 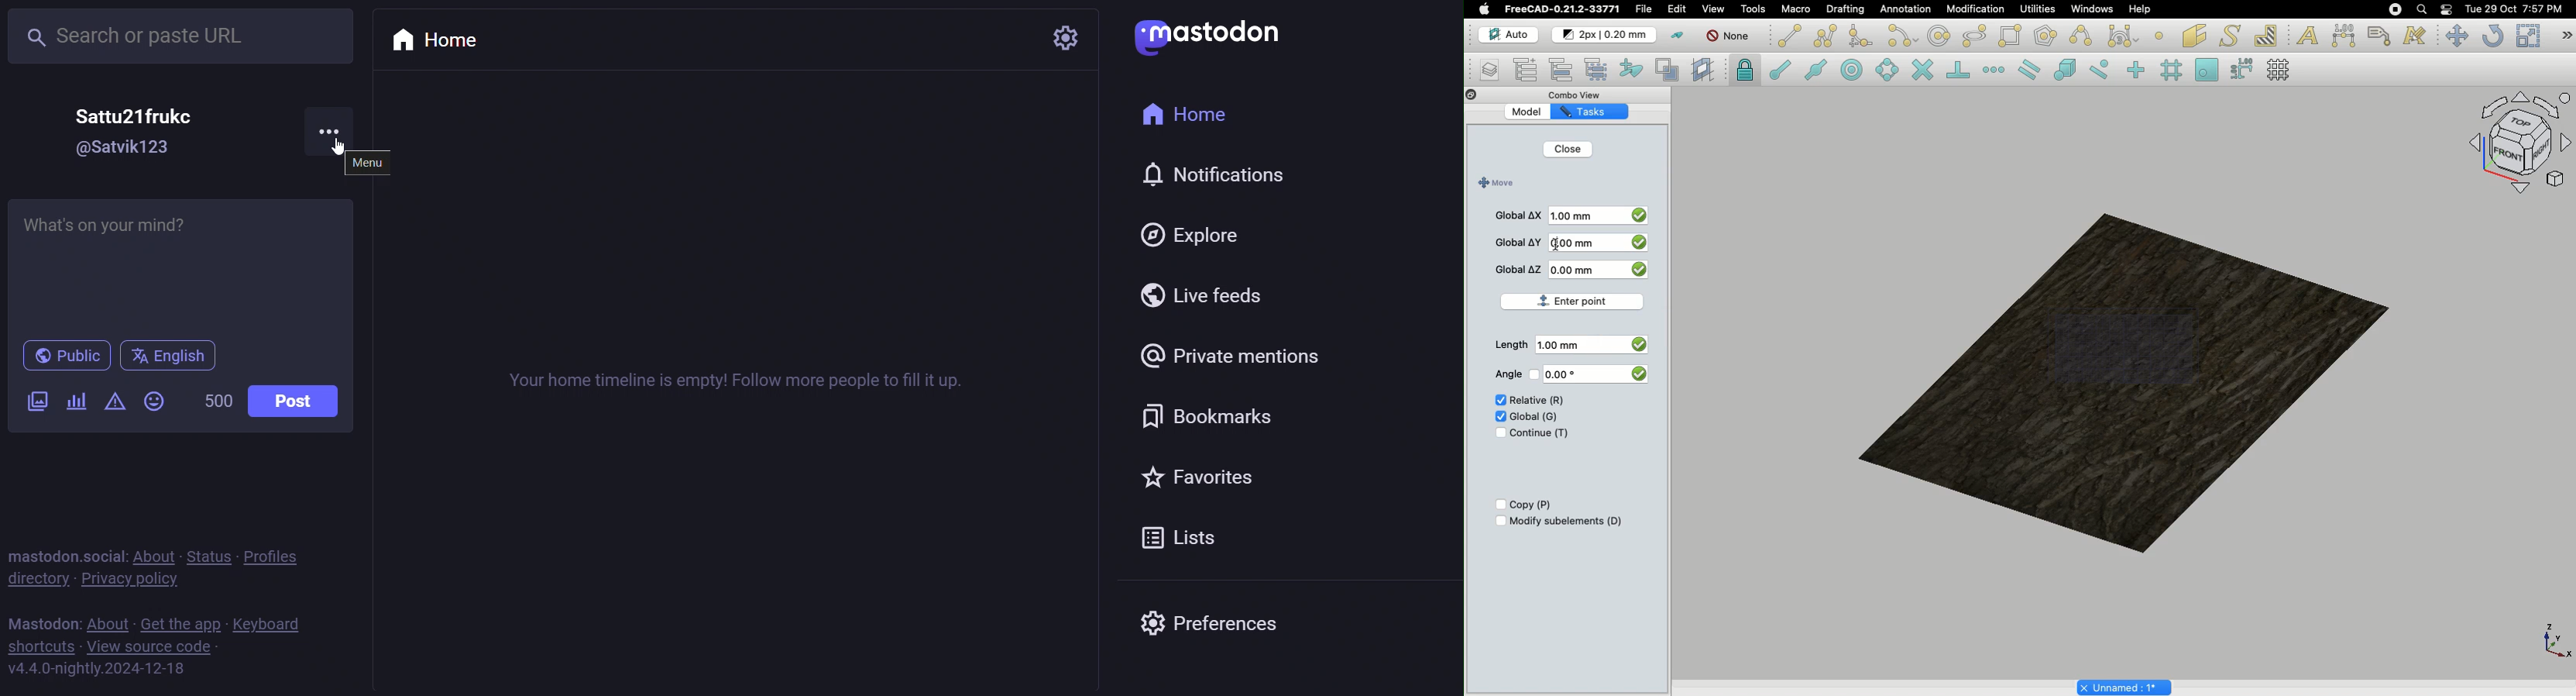 What do you see at coordinates (1497, 401) in the screenshot?
I see `Check` at bounding box center [1497, 401].